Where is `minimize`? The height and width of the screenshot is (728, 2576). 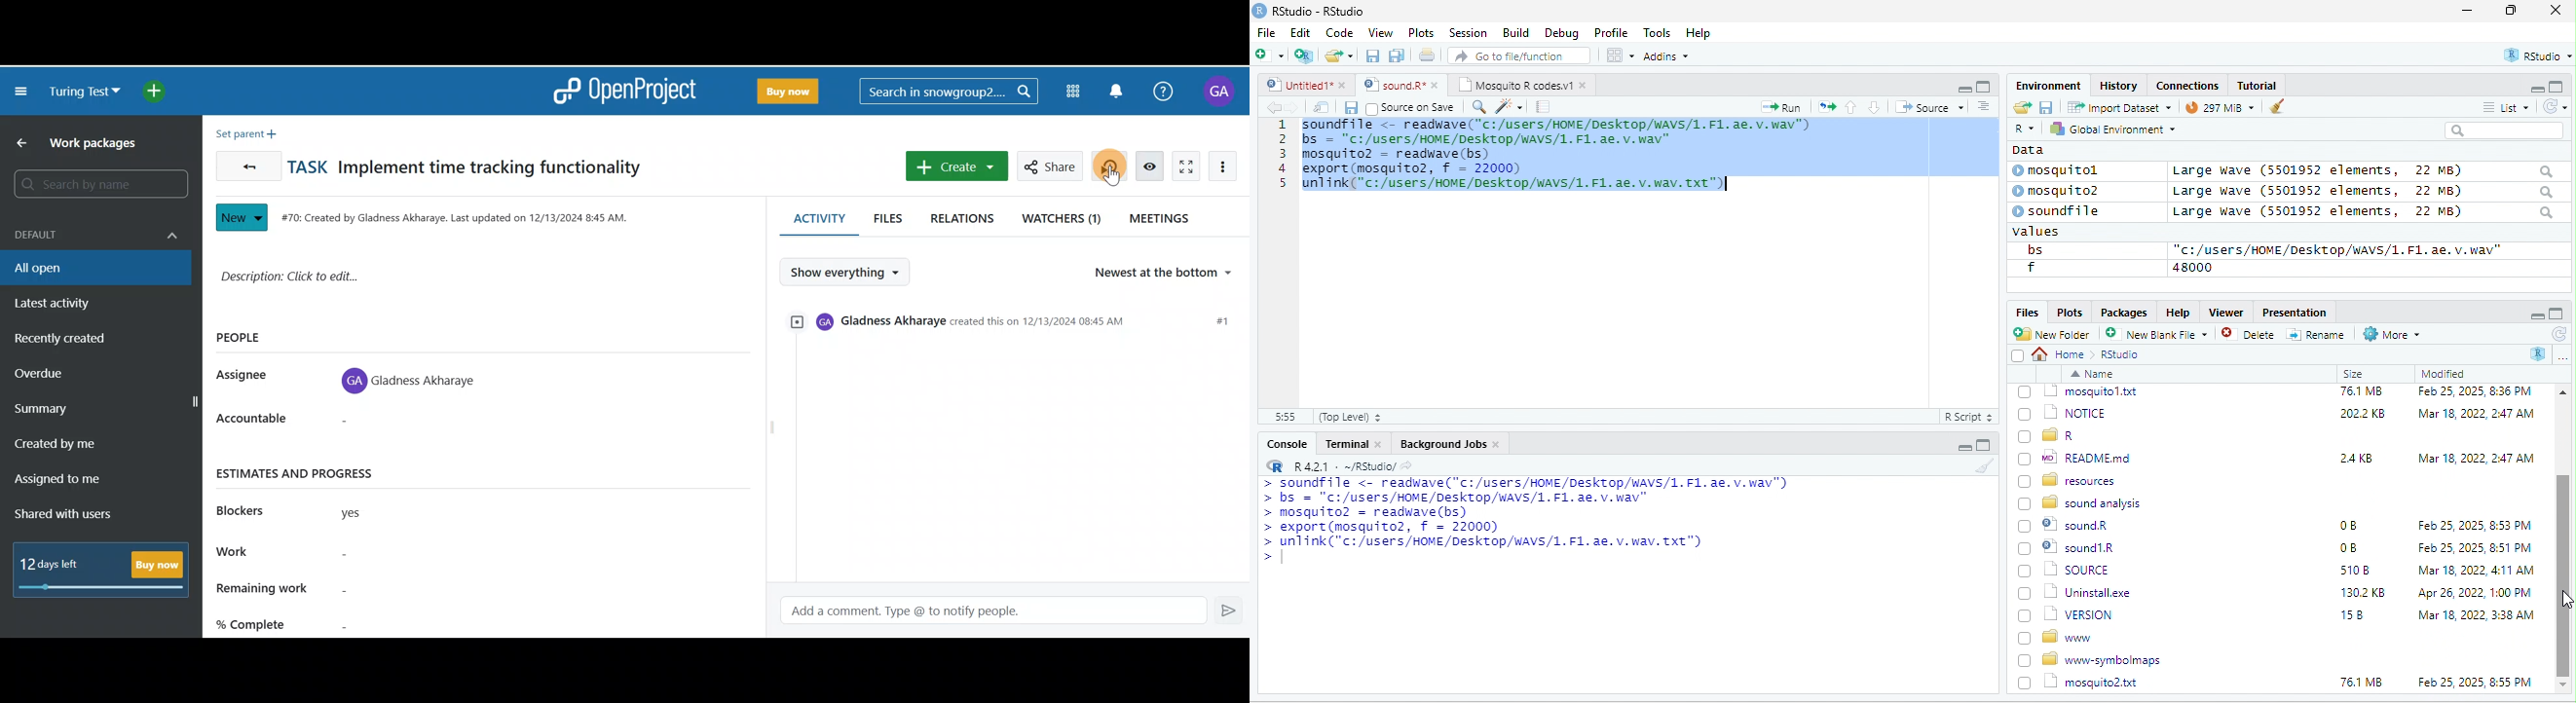 minimize is located at coordinates (2529, 88).